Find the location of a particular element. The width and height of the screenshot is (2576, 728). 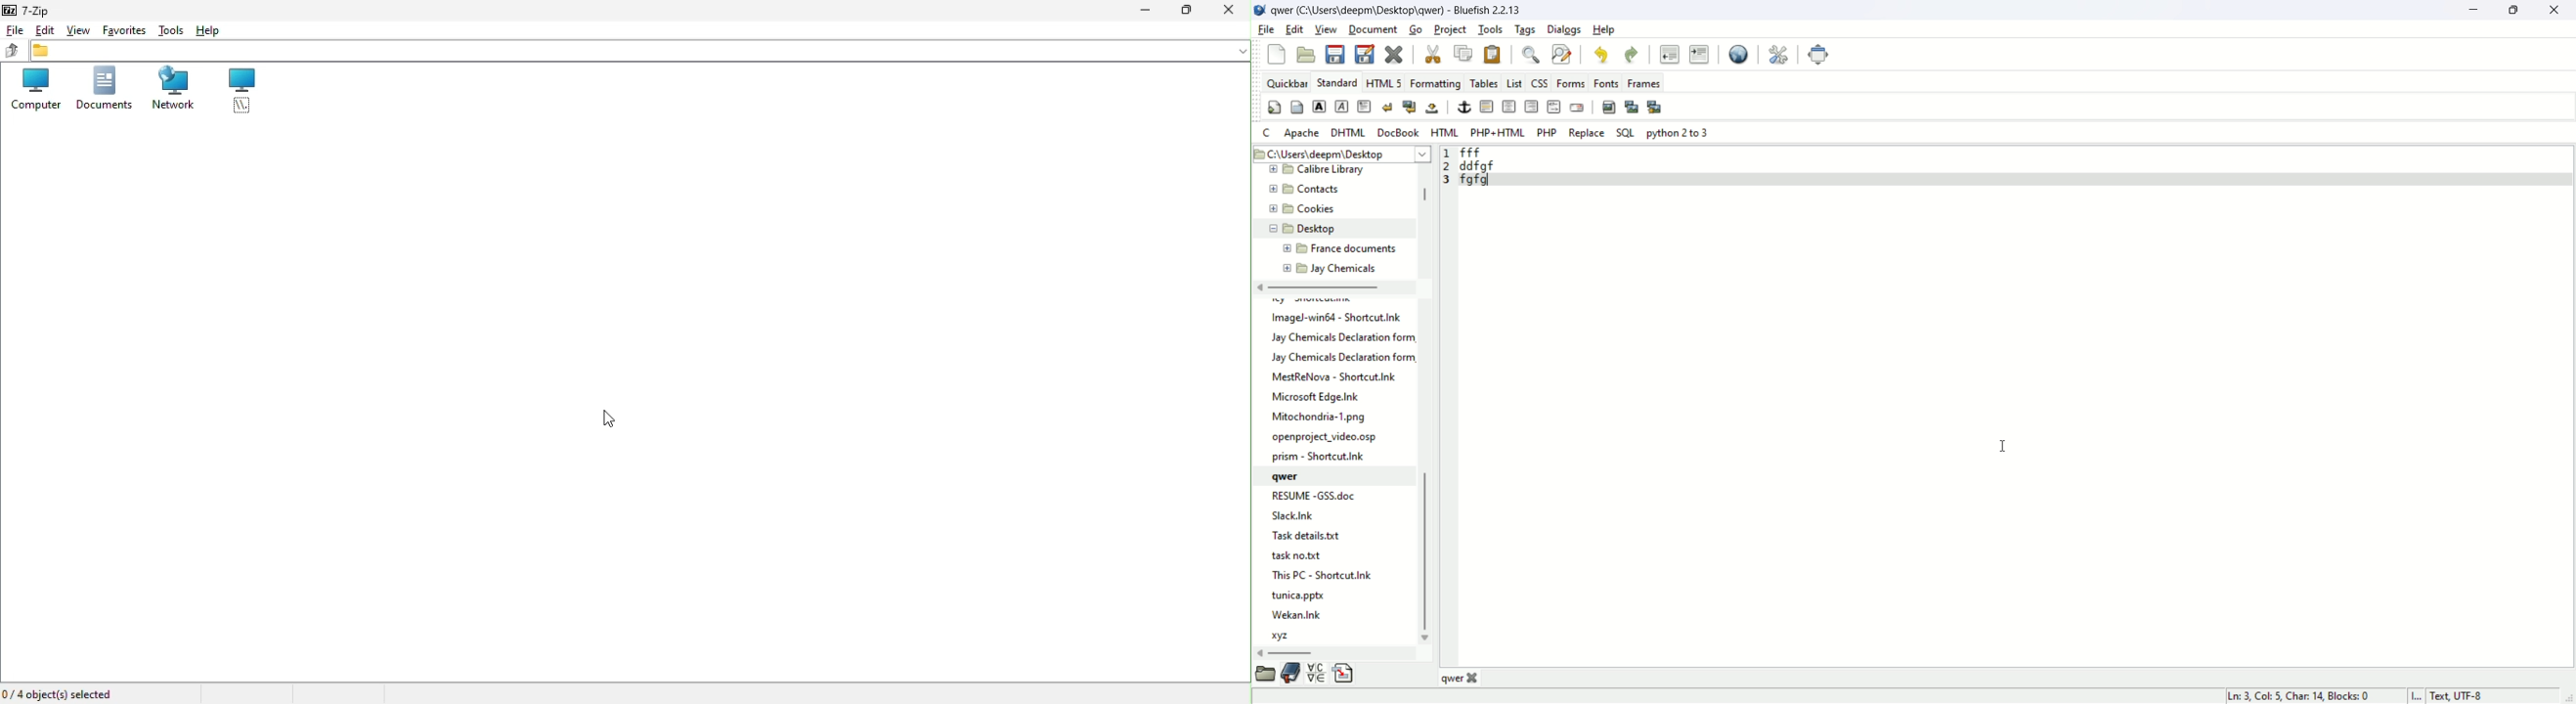

tags is located at coordinates (1525, 30).